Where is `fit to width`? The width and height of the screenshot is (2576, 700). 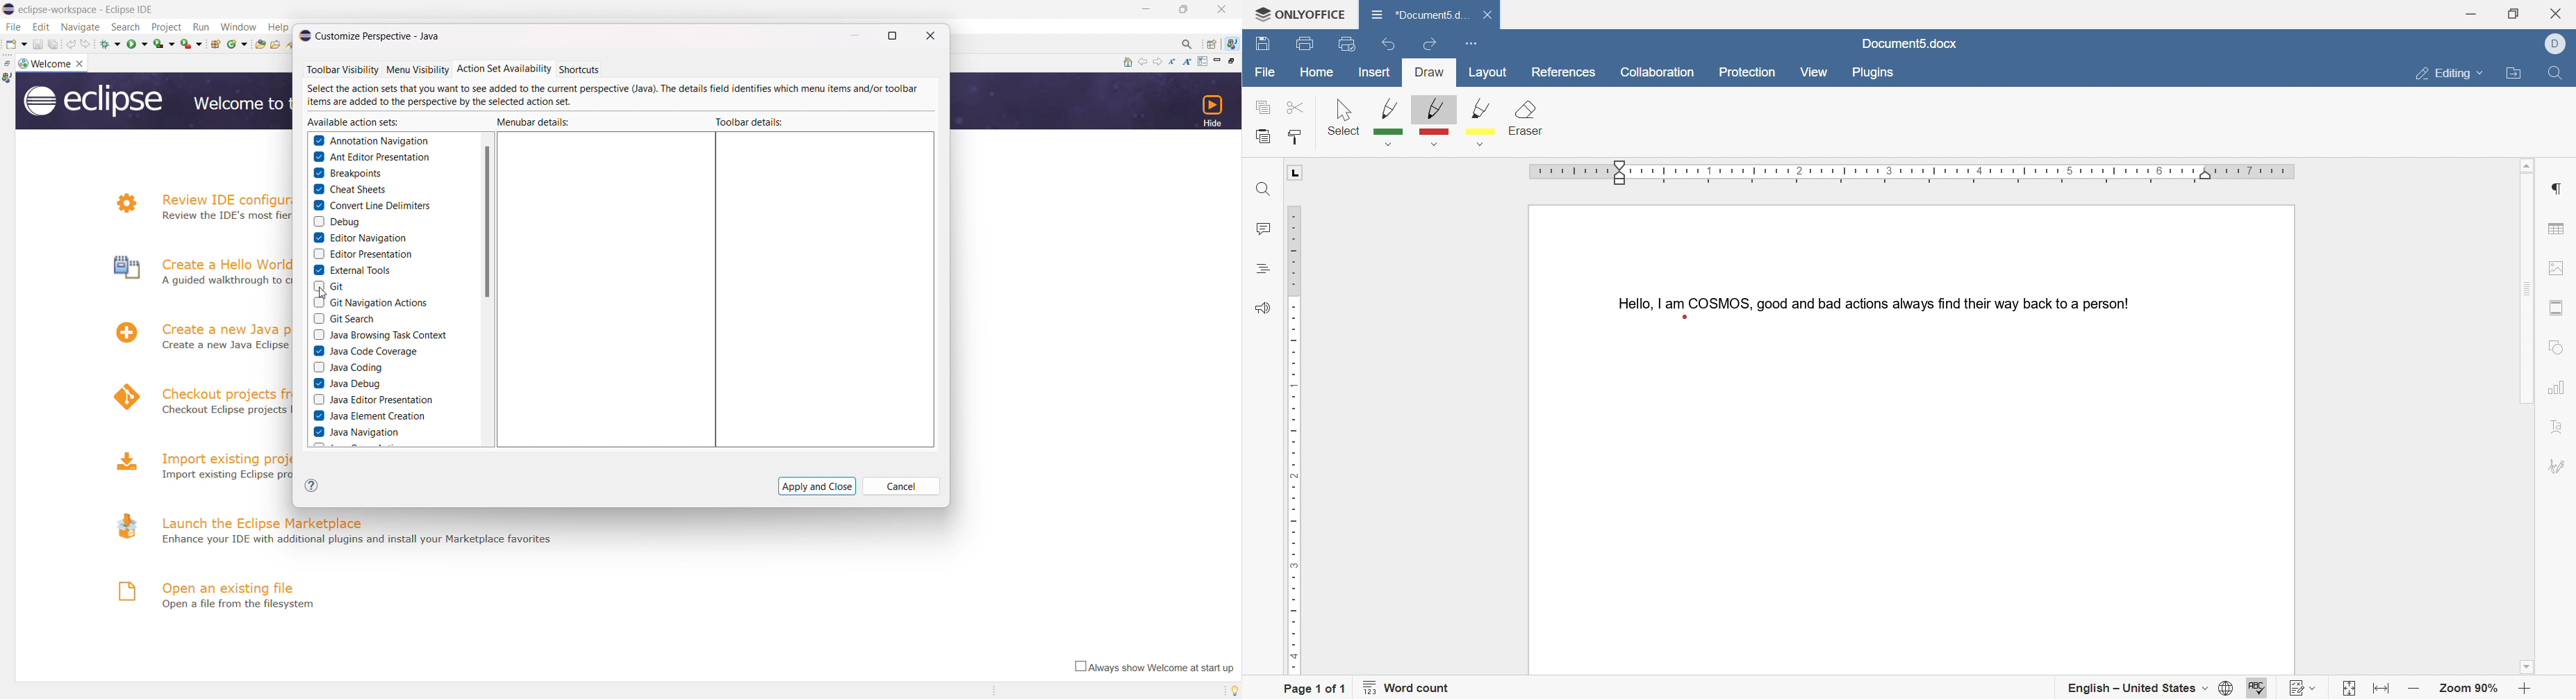 fit to width is located at coordinates (2383, 691).